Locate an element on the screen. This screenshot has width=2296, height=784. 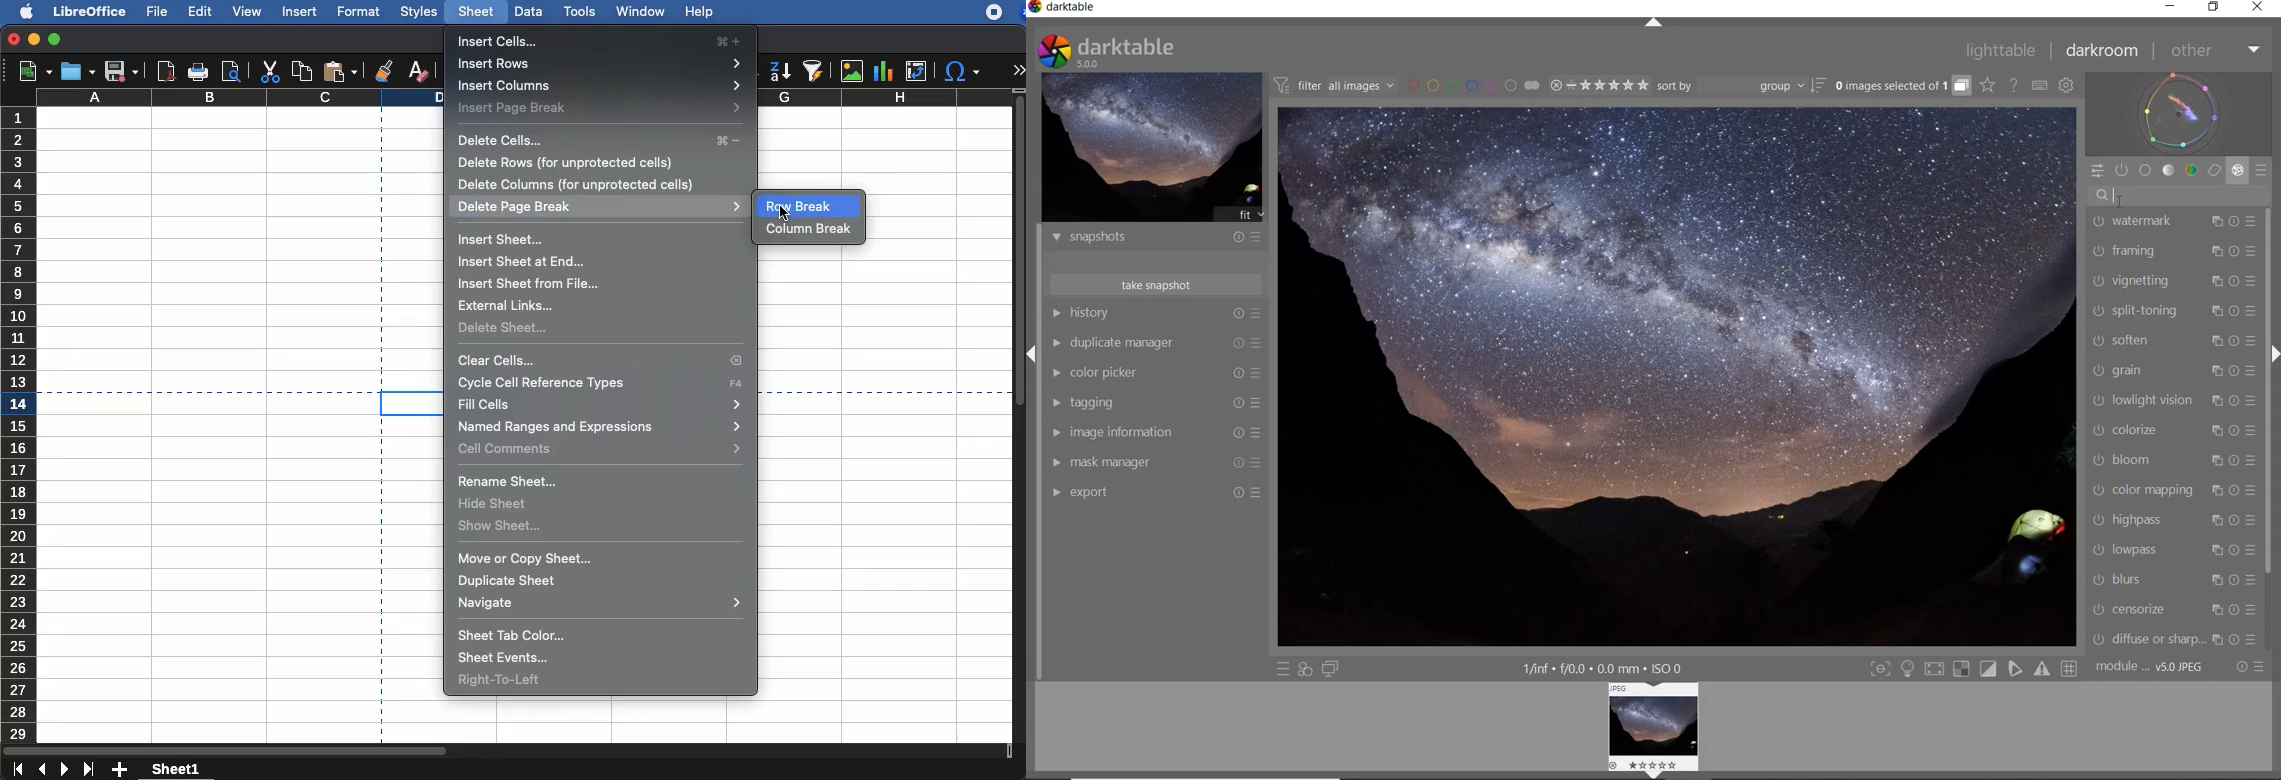
WATERMARK is located at coordinates (2134, 220).